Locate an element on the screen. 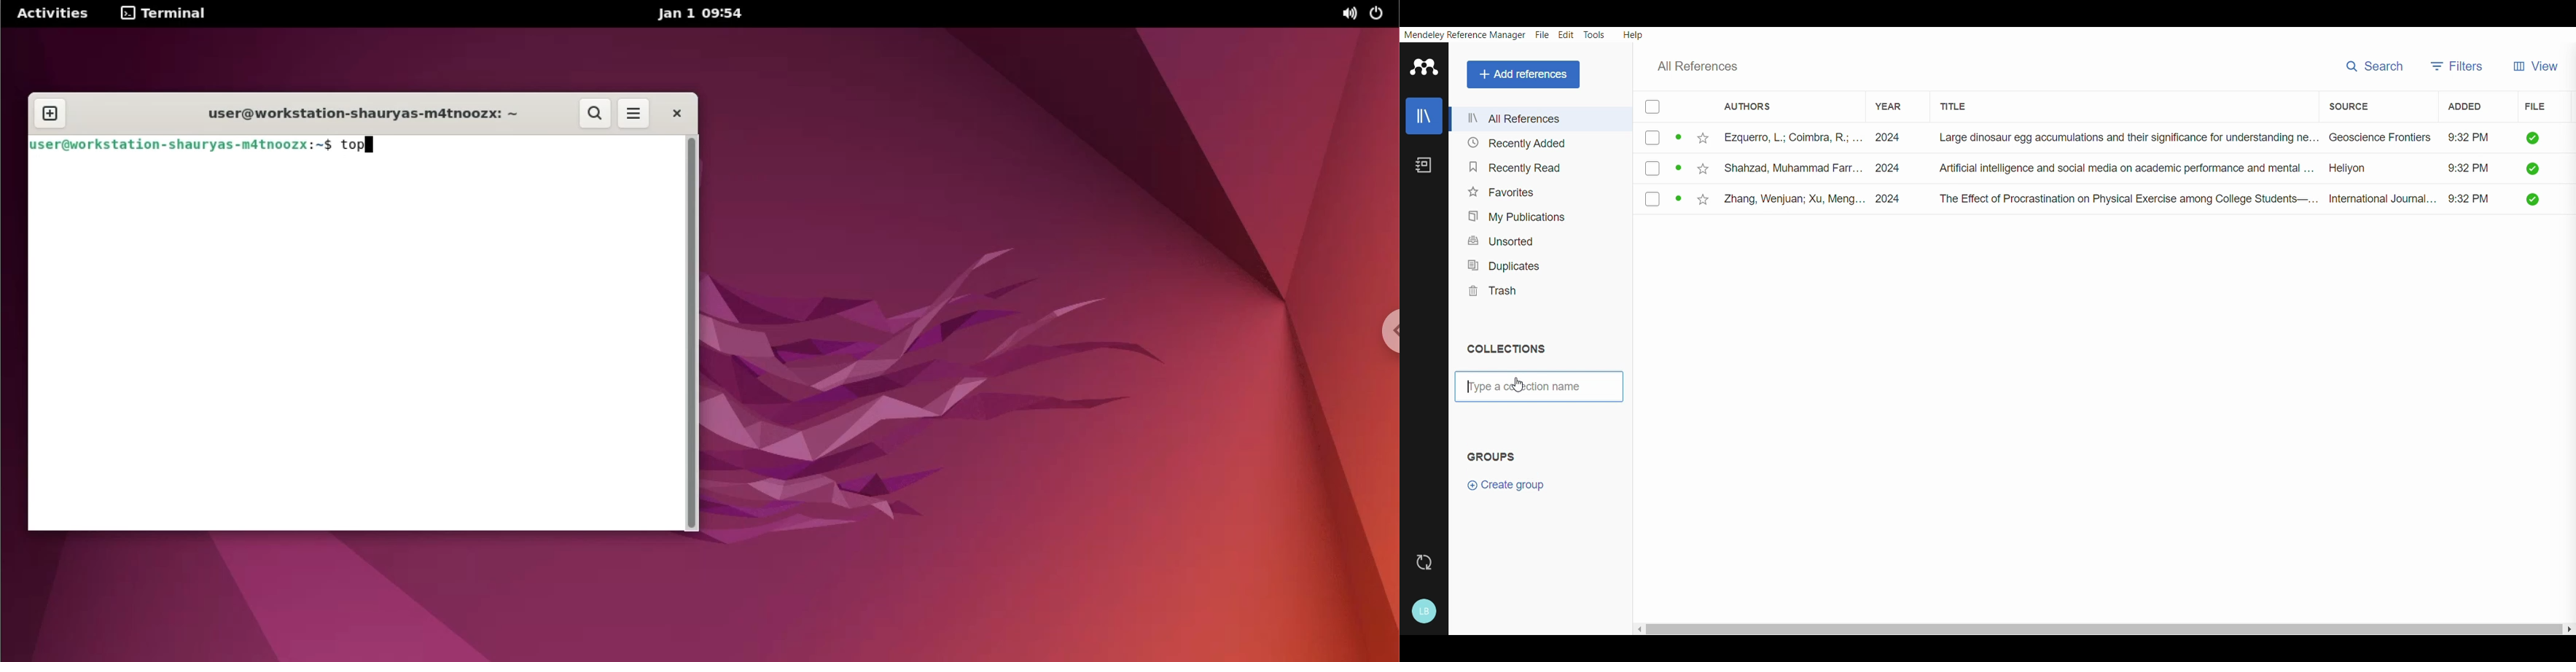 The width and height of the screenshot is (2576, 672). checkbox is located at coordinates (1659, 140).